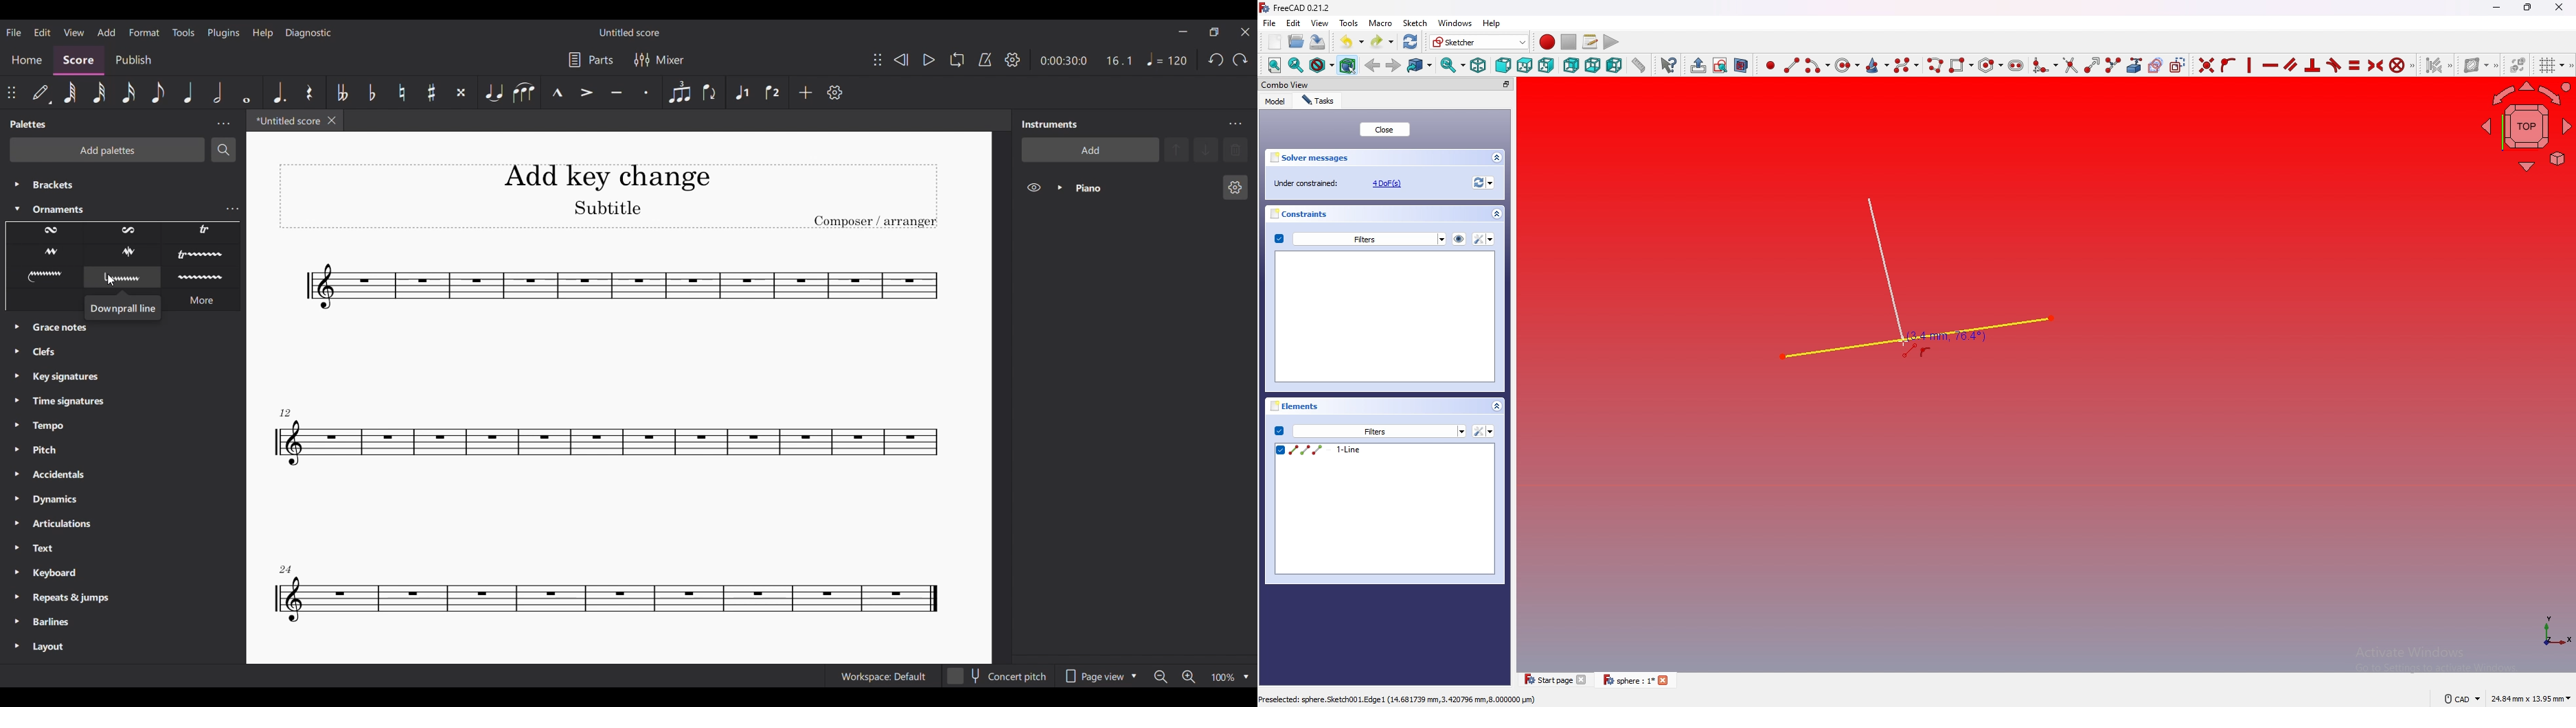  Describe the element at coordinates (1387, 316) in the screenshot. I see `Blank` at that location.